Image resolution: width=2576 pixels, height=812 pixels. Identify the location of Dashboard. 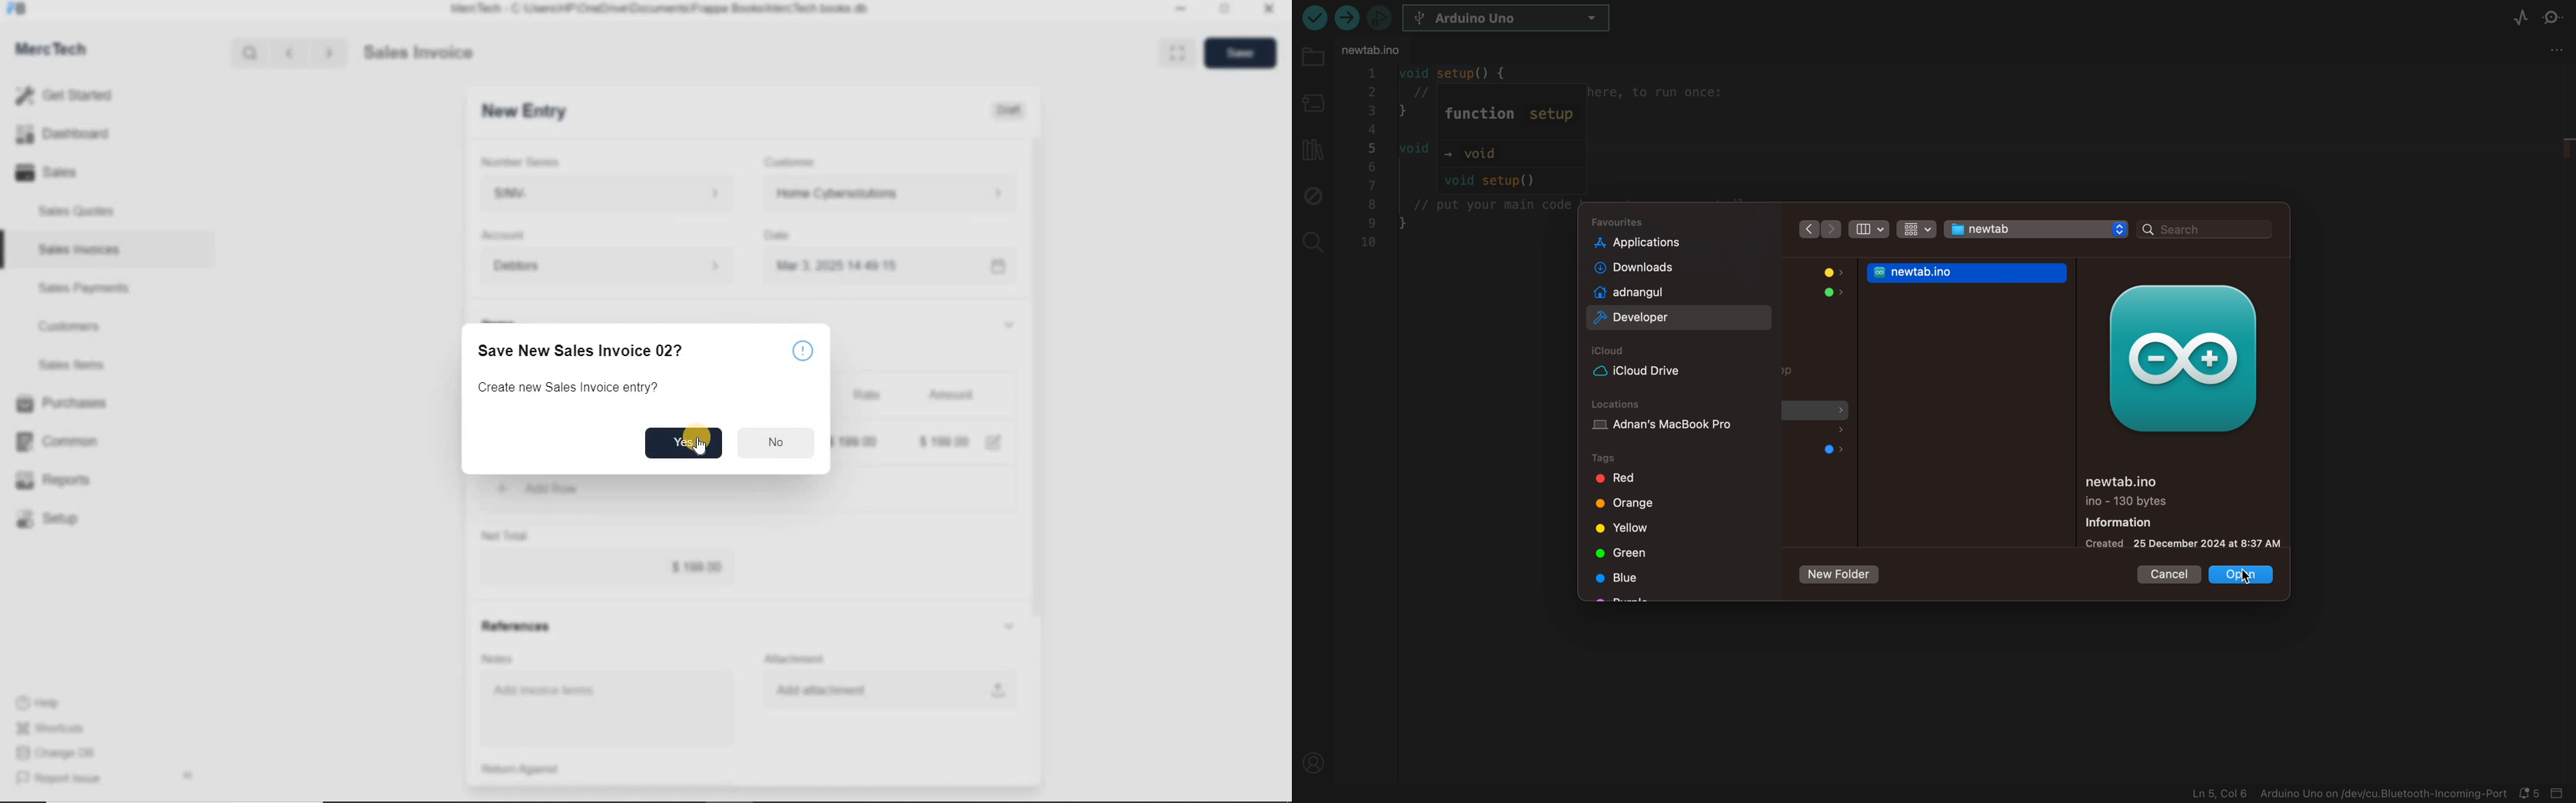
(70, 135).